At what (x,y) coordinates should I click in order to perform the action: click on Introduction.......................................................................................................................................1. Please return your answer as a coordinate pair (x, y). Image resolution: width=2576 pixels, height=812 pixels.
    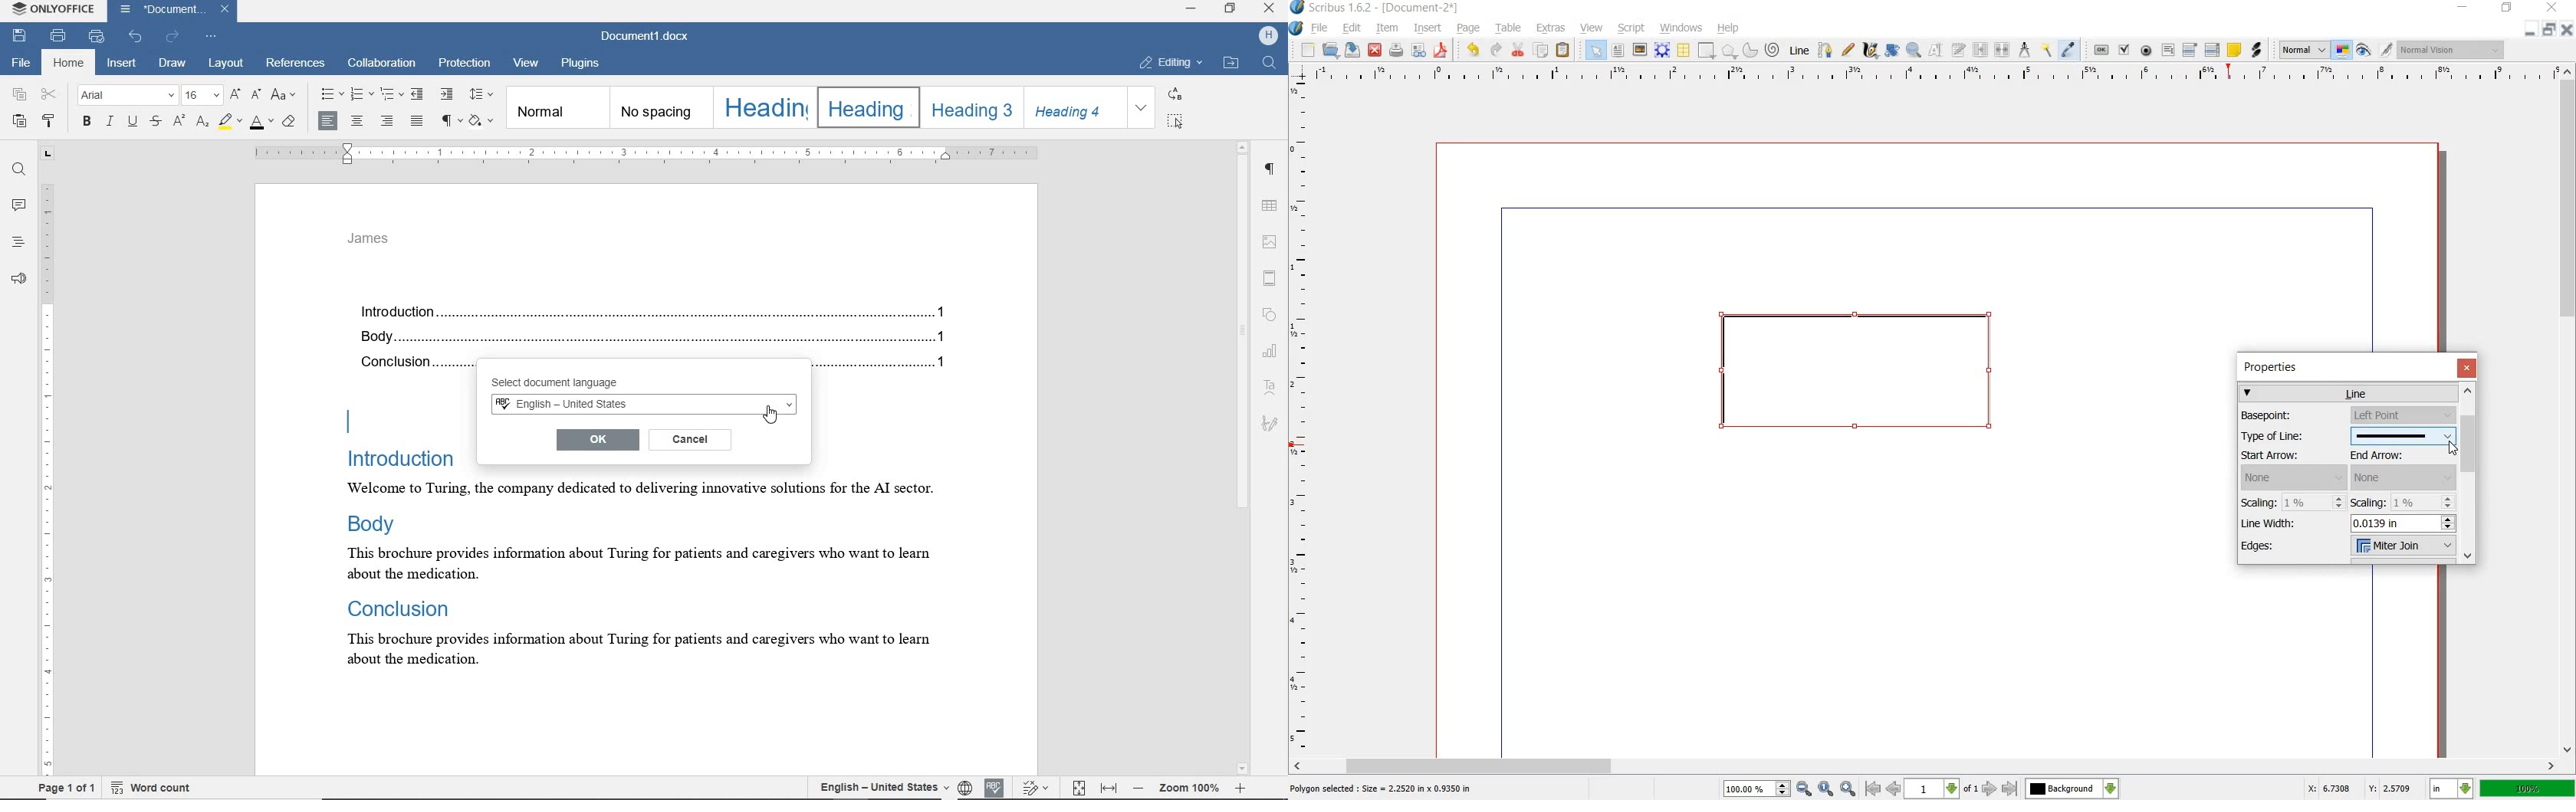
    Looking at the image, I should click on (659, 313).